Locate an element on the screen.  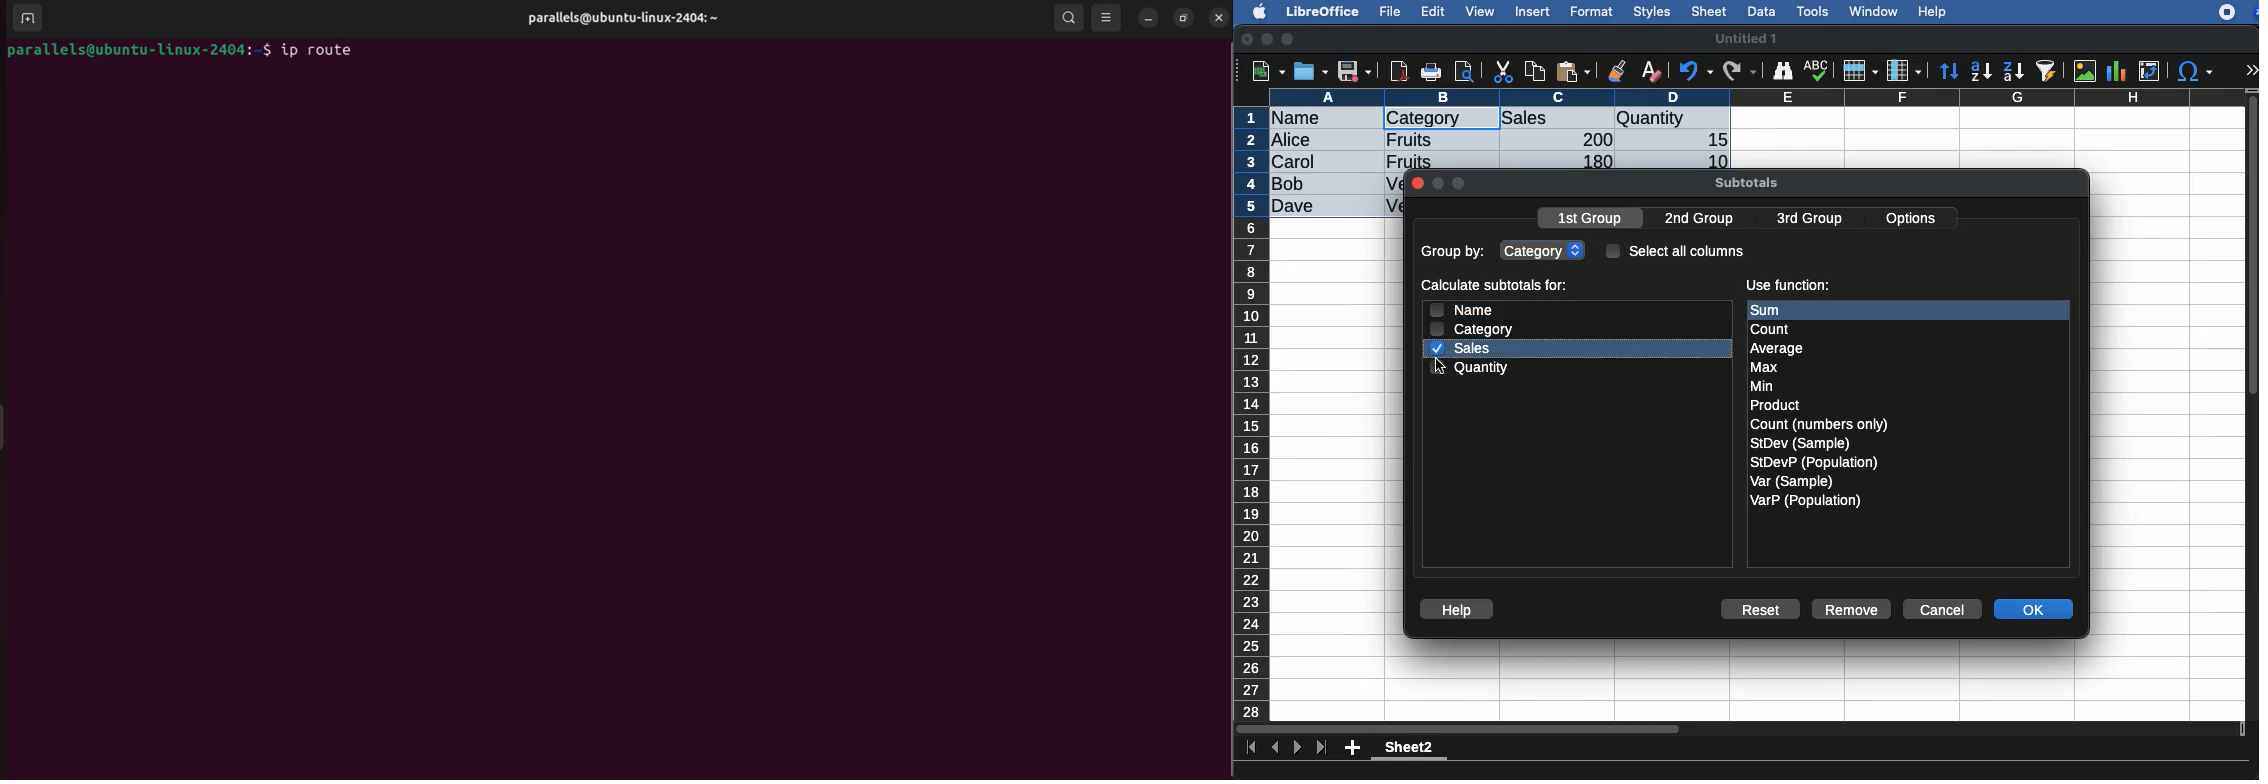
cancel is located at coordinates (1941, 610).